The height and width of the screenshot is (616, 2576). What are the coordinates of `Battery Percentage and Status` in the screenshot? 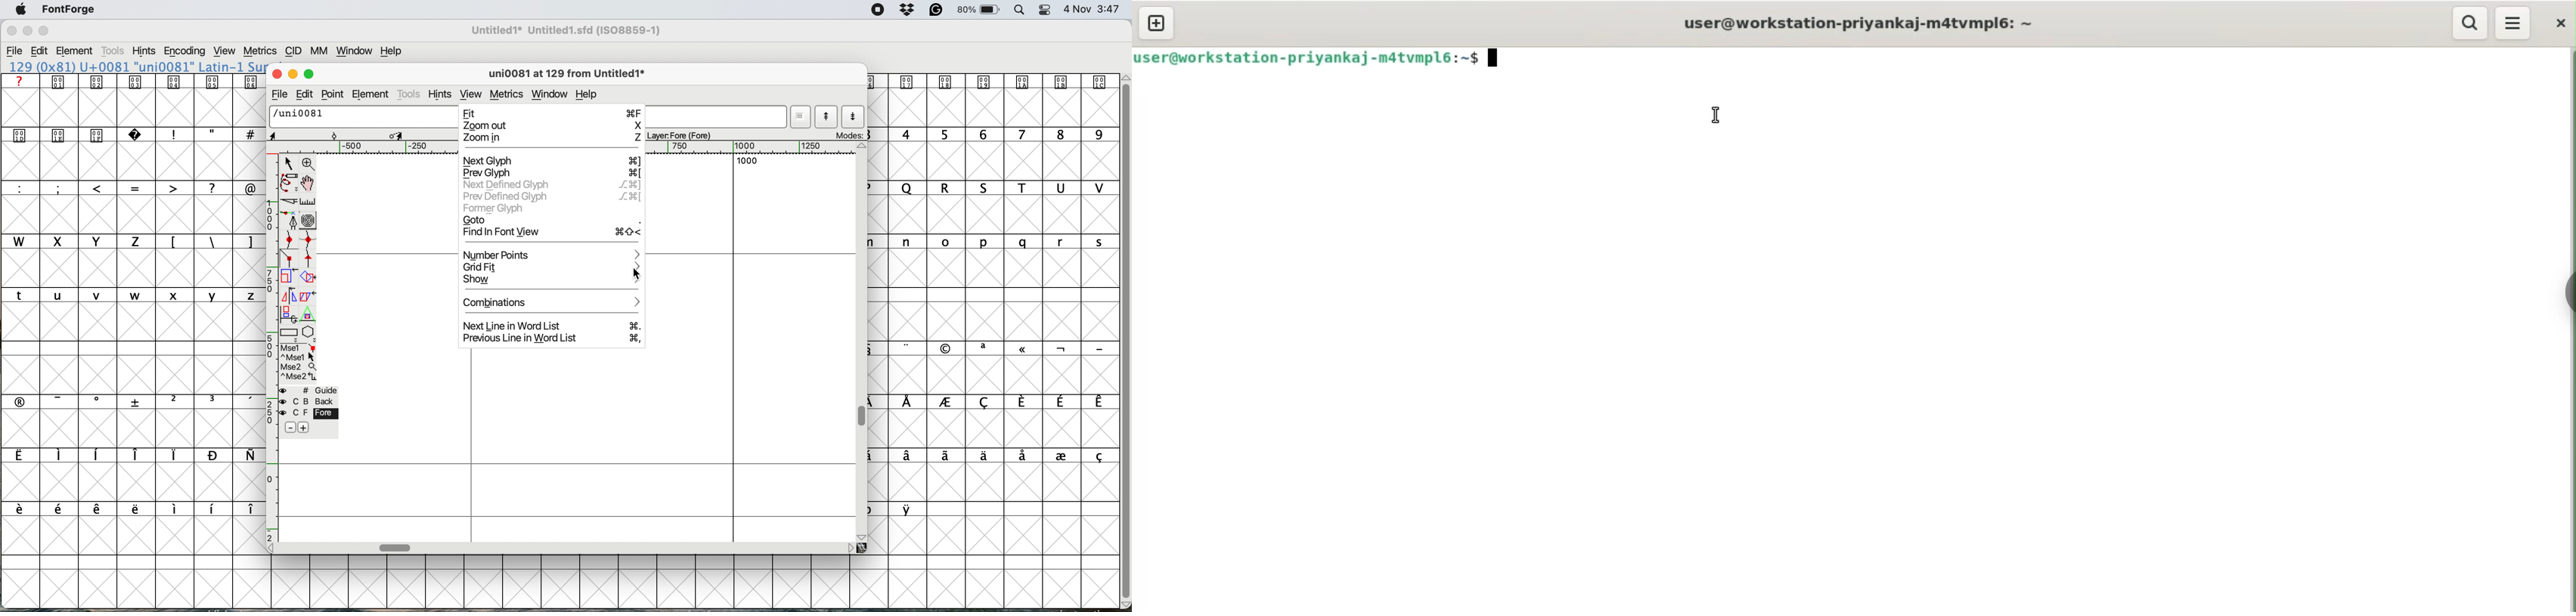 It's located at (978, 11).